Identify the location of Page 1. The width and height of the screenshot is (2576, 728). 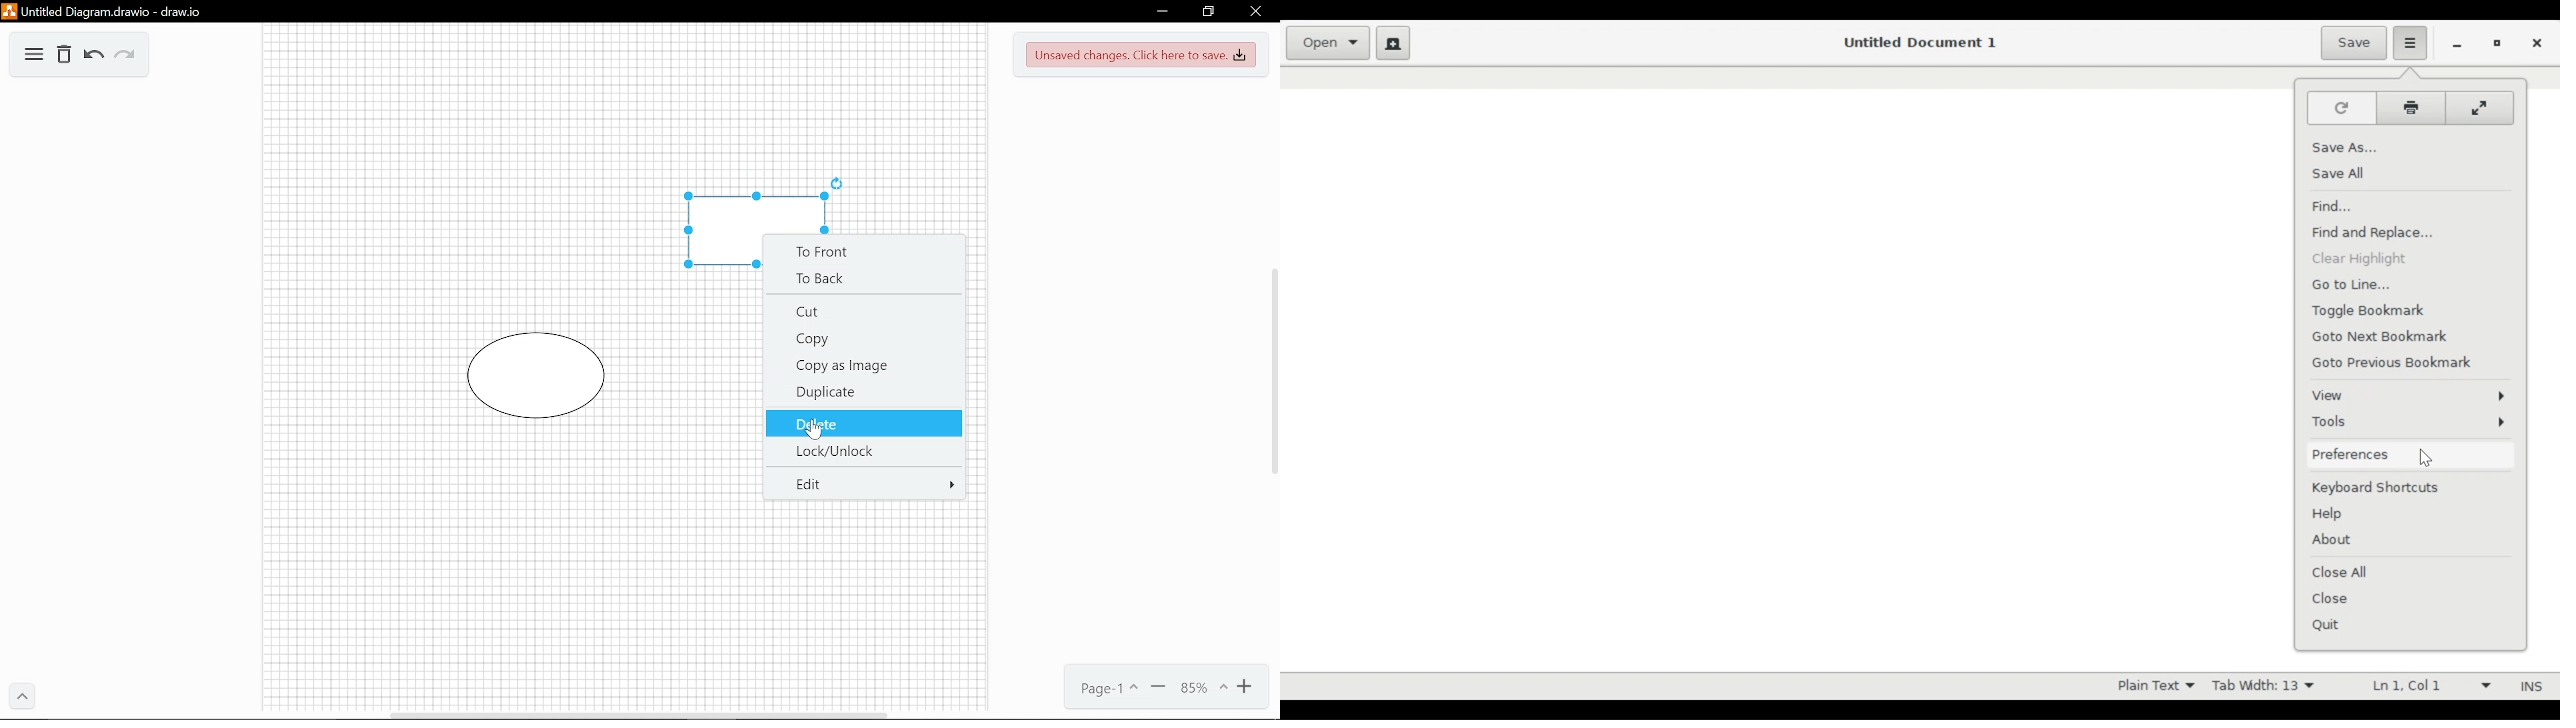
(1102, 690).